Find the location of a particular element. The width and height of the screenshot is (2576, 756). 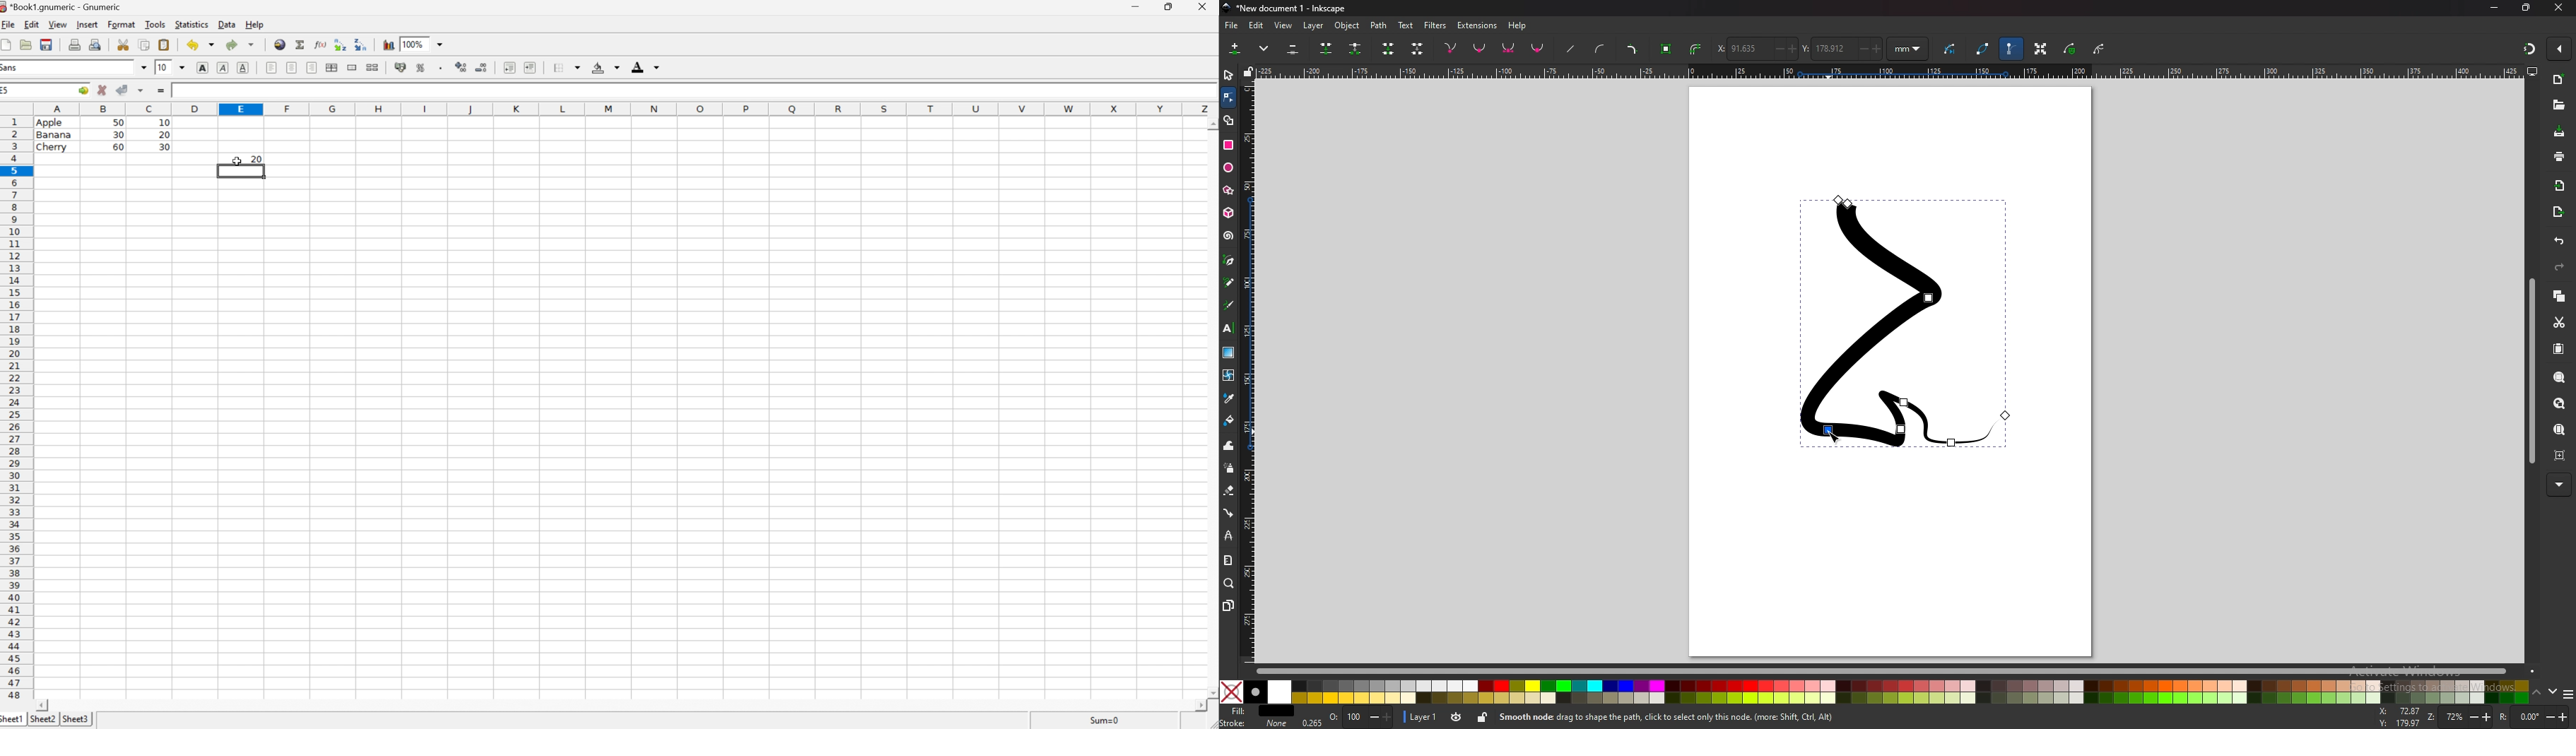

up is located at coordinates (2536, 693).